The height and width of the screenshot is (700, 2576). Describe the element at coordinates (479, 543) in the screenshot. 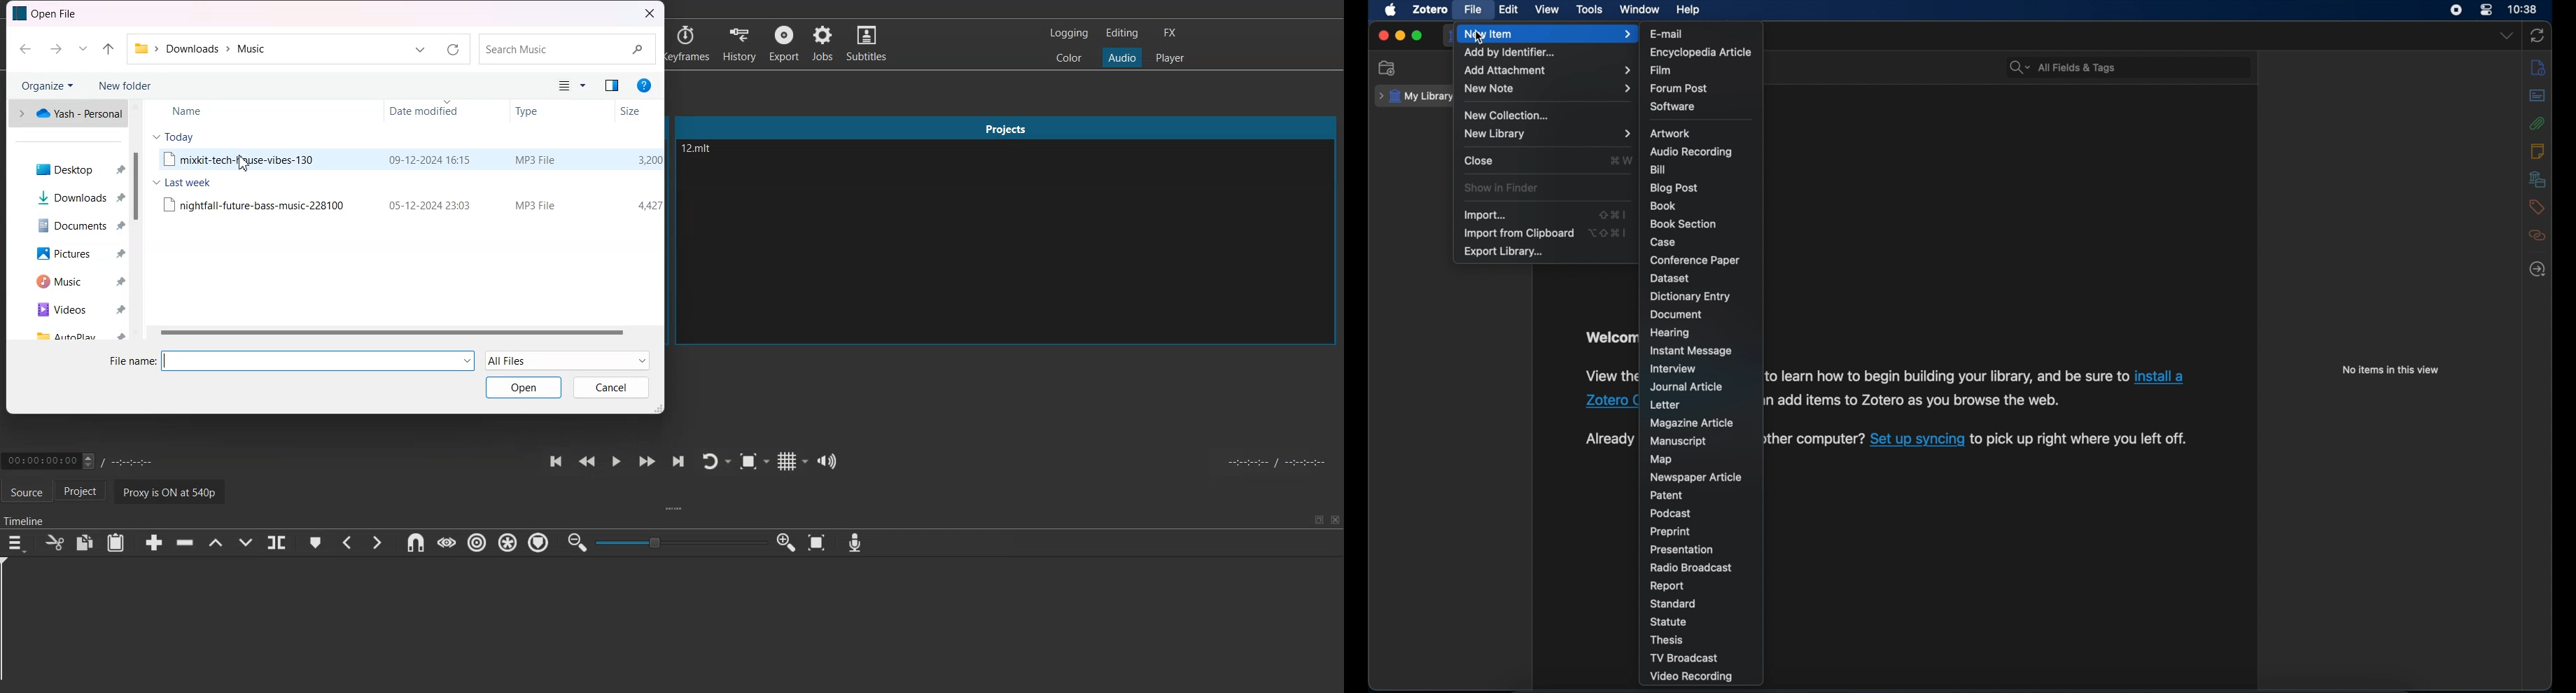

I see `Ripple` at that location.